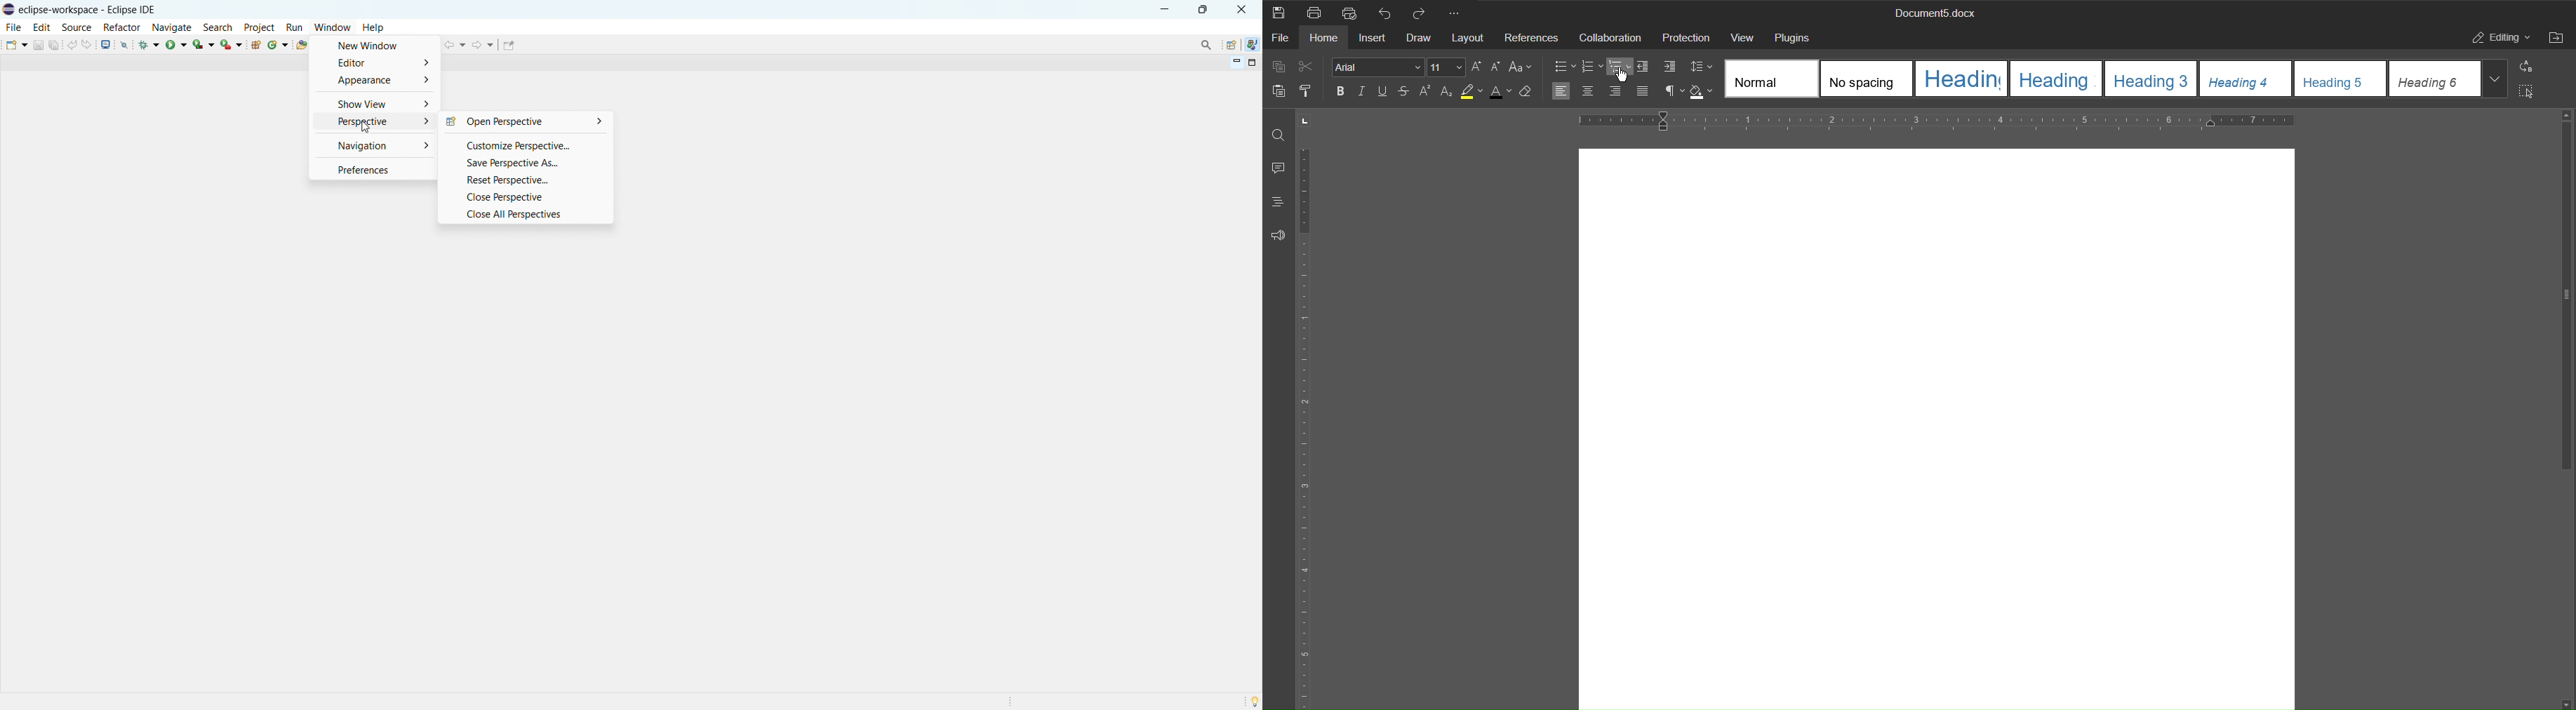  Describe the element at coordinates (1478, 67) in the screenshot. I see `Uppercase` at that location.